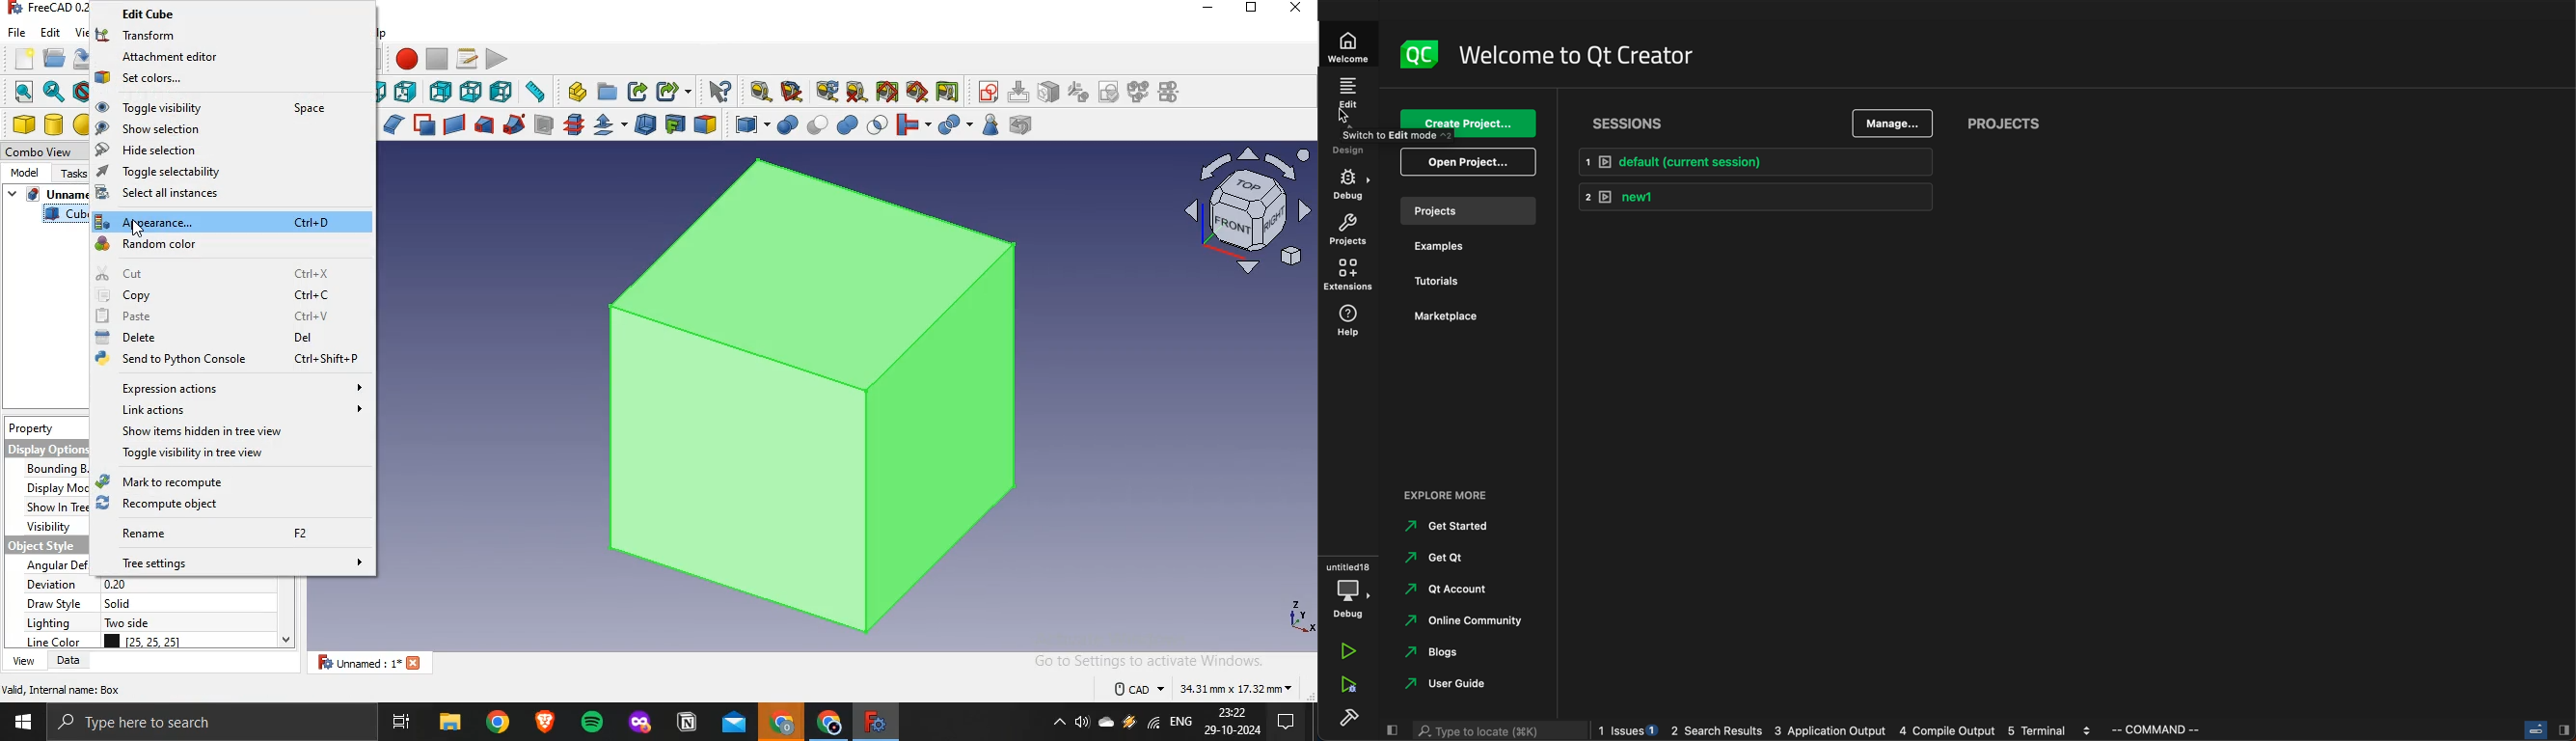 The width and height of the screenshot is (2576, 756). What do you see at coordinates (406, 58) in the screenshot?
I see `start macro recording` at bounding box center [406, 58].